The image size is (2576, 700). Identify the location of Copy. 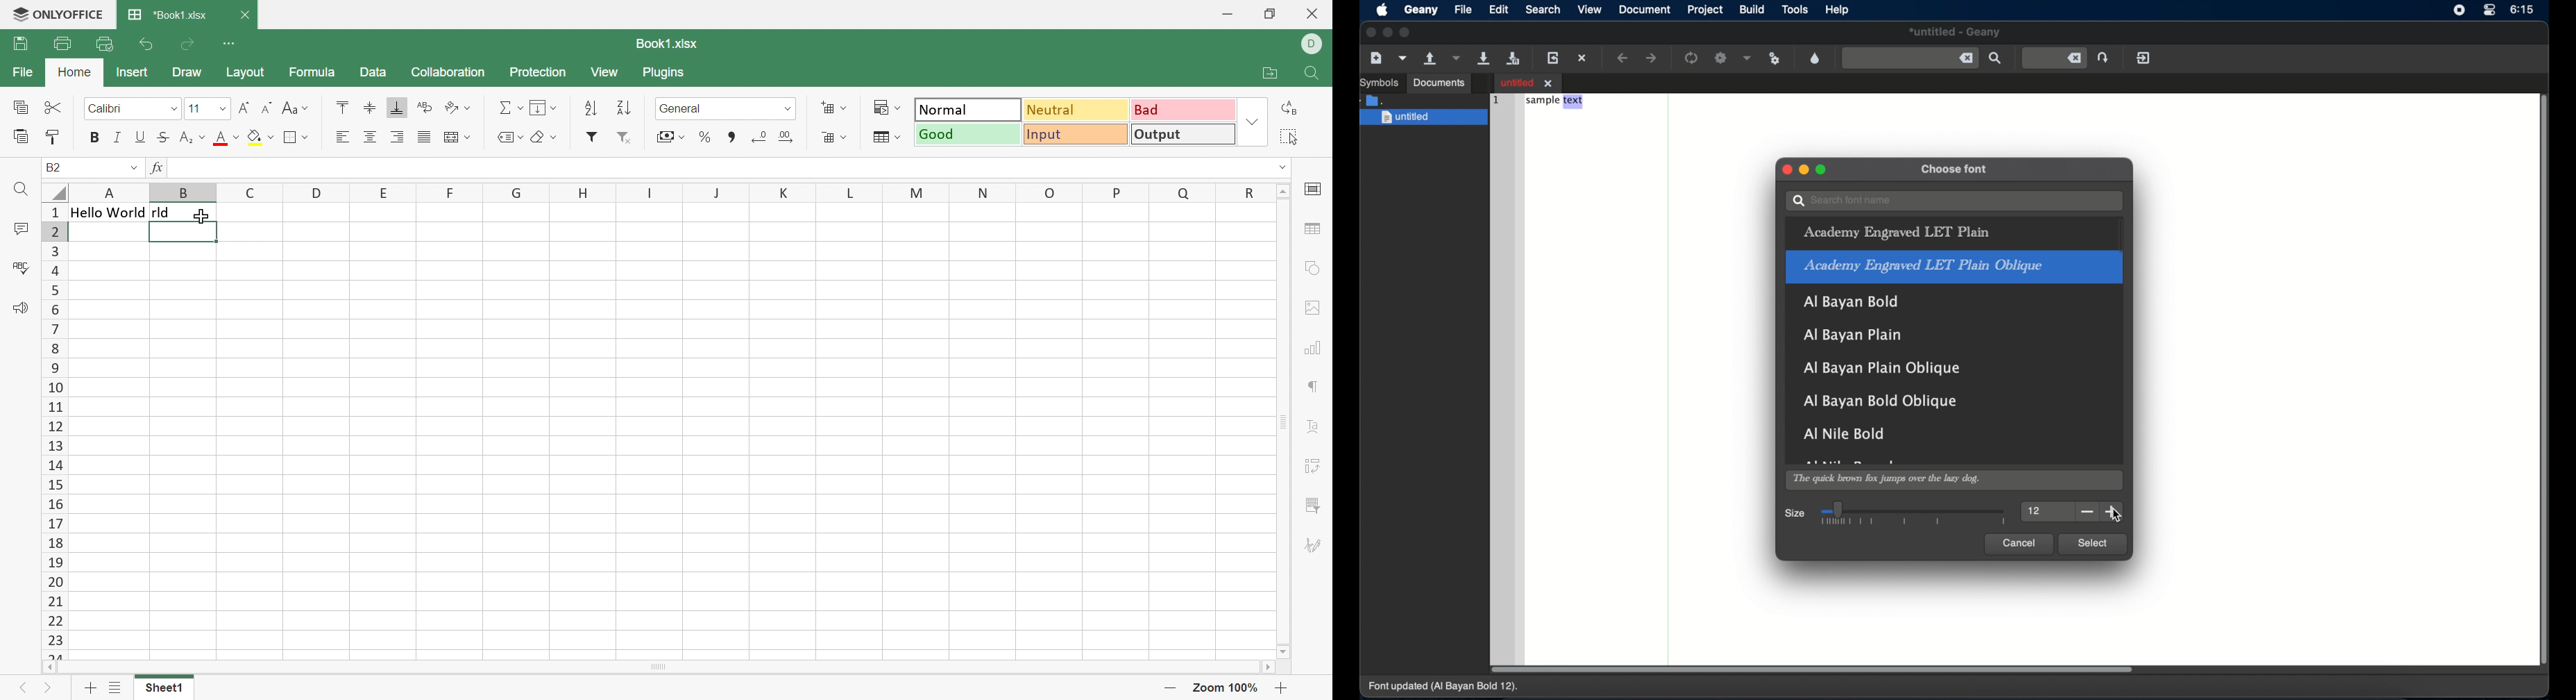
(23, 106).